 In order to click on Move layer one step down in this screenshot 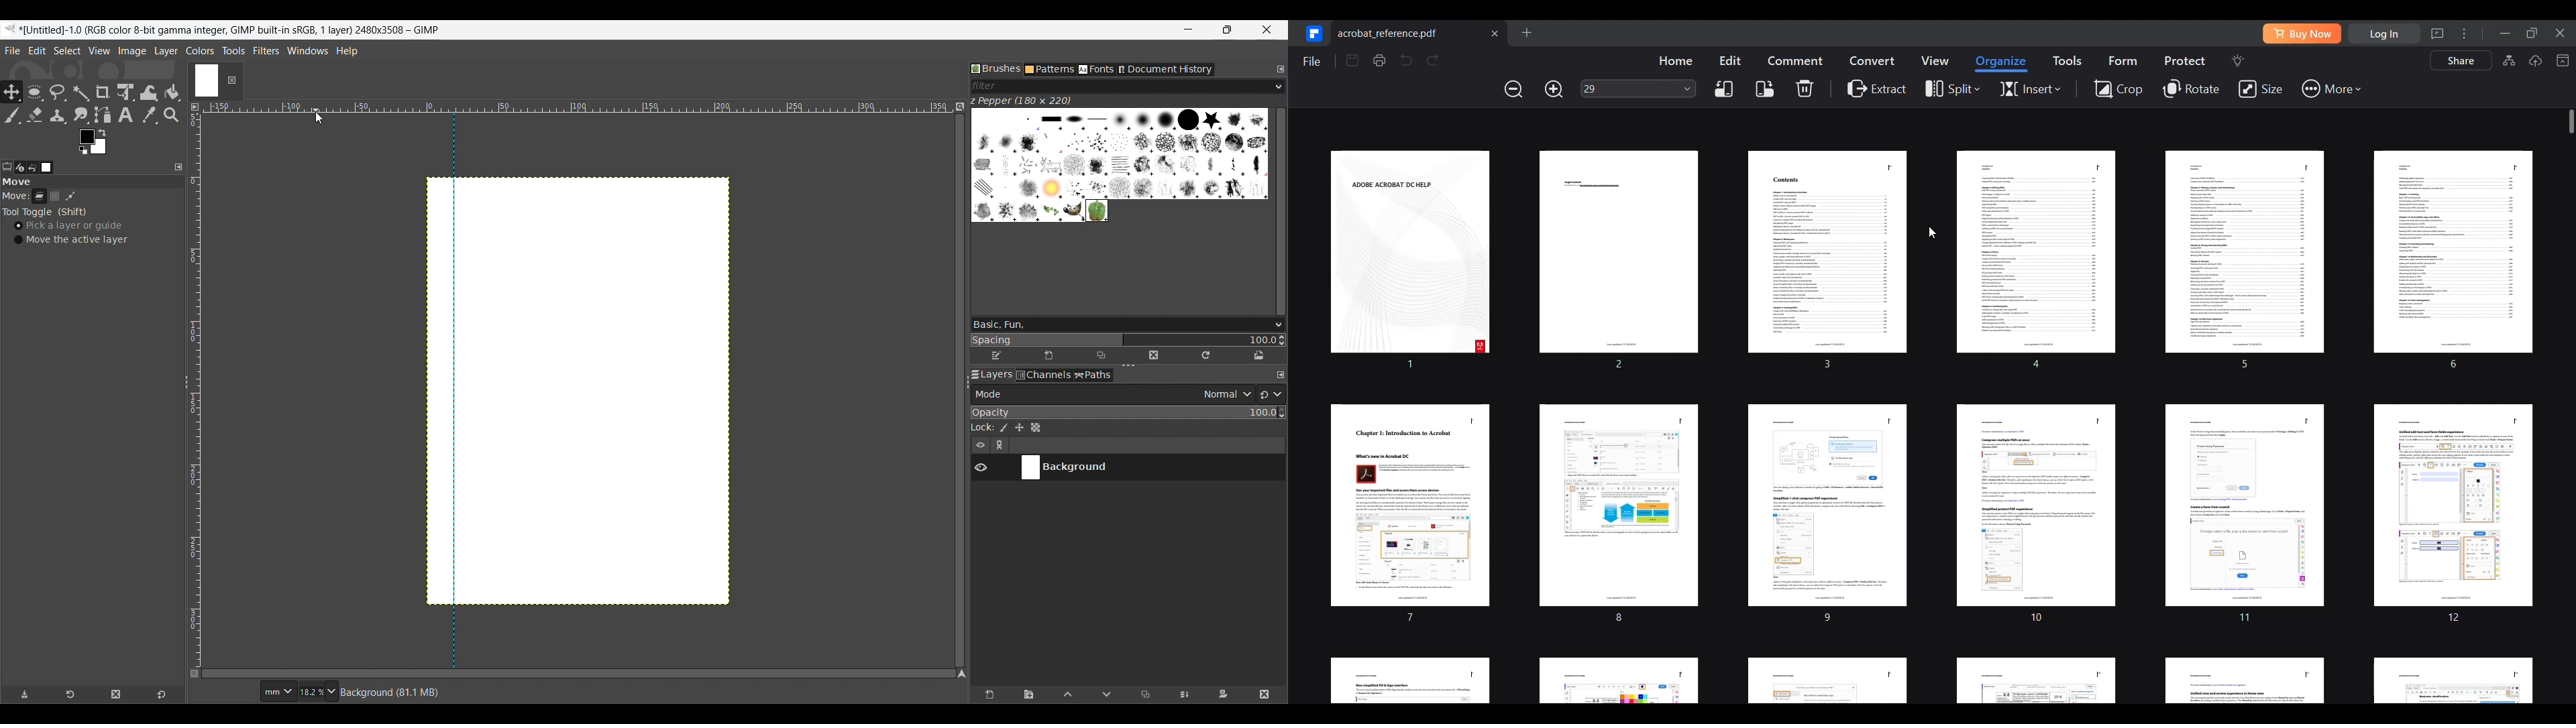, I will do `click(1107, 695)`.